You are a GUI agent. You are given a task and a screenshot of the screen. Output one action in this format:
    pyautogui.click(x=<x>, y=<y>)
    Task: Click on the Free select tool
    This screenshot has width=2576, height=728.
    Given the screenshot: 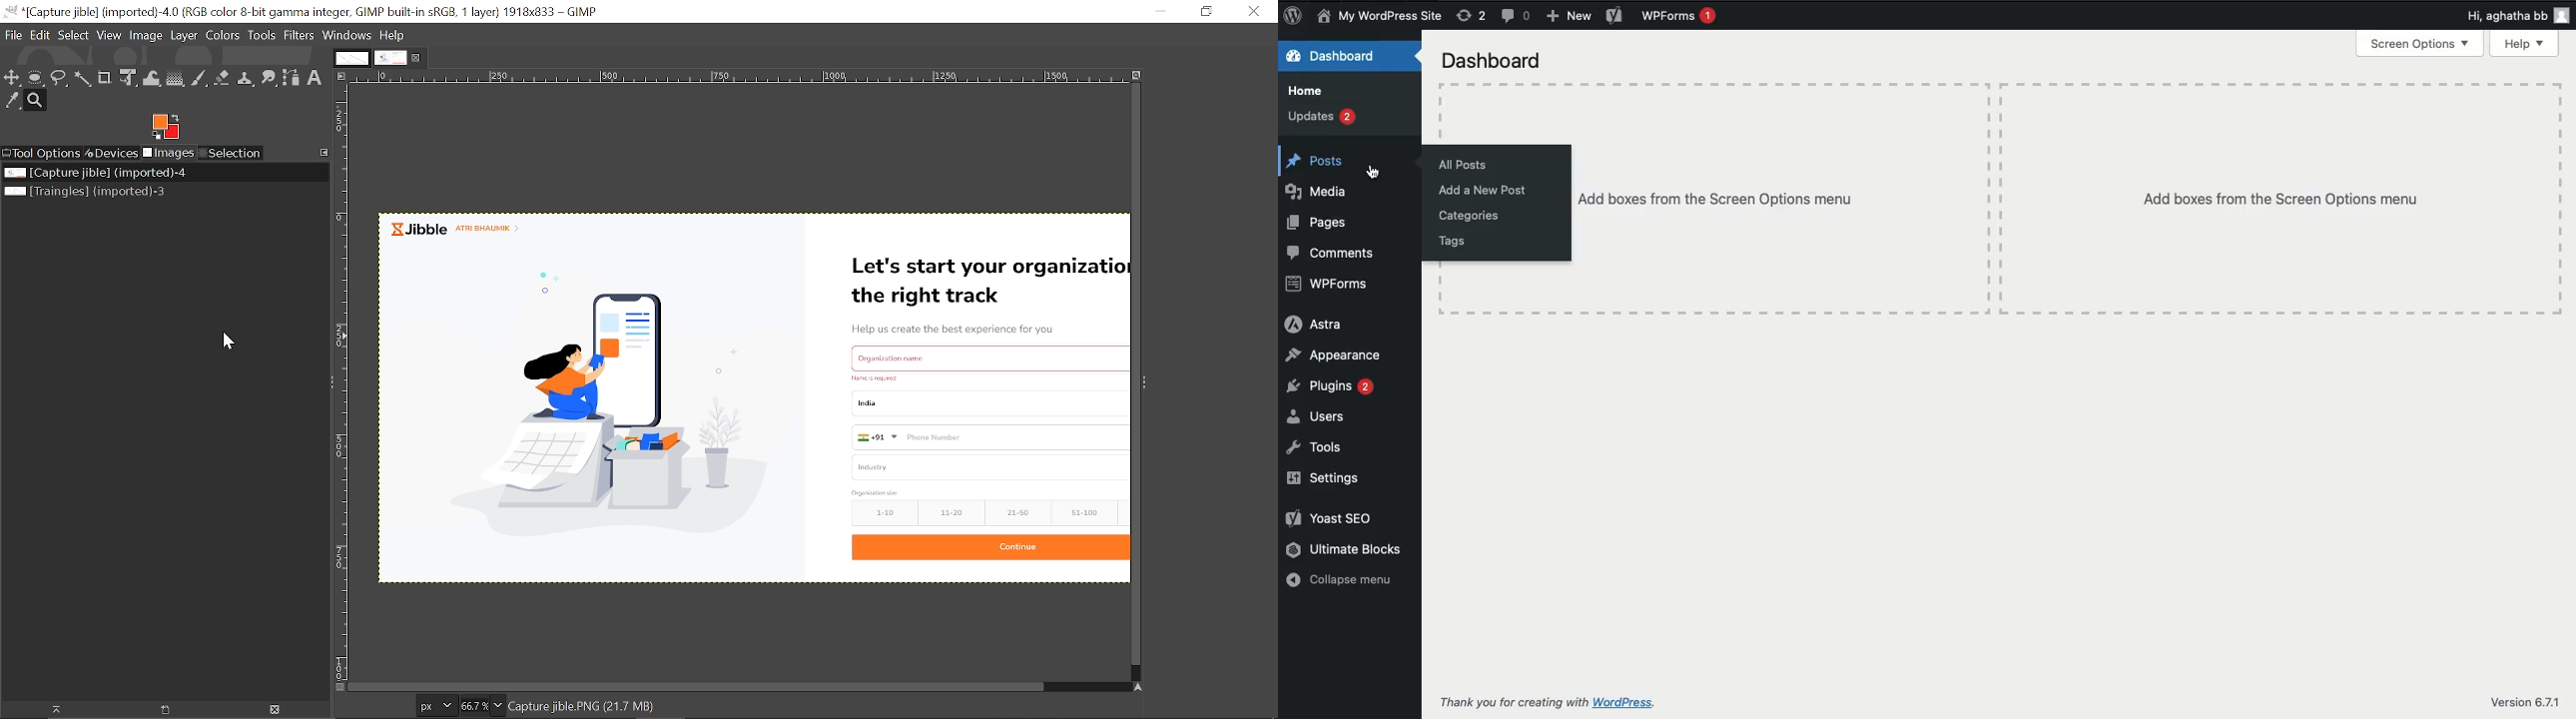 What is the action you would take?
    pyautogui.click(x=58, y=79)
    